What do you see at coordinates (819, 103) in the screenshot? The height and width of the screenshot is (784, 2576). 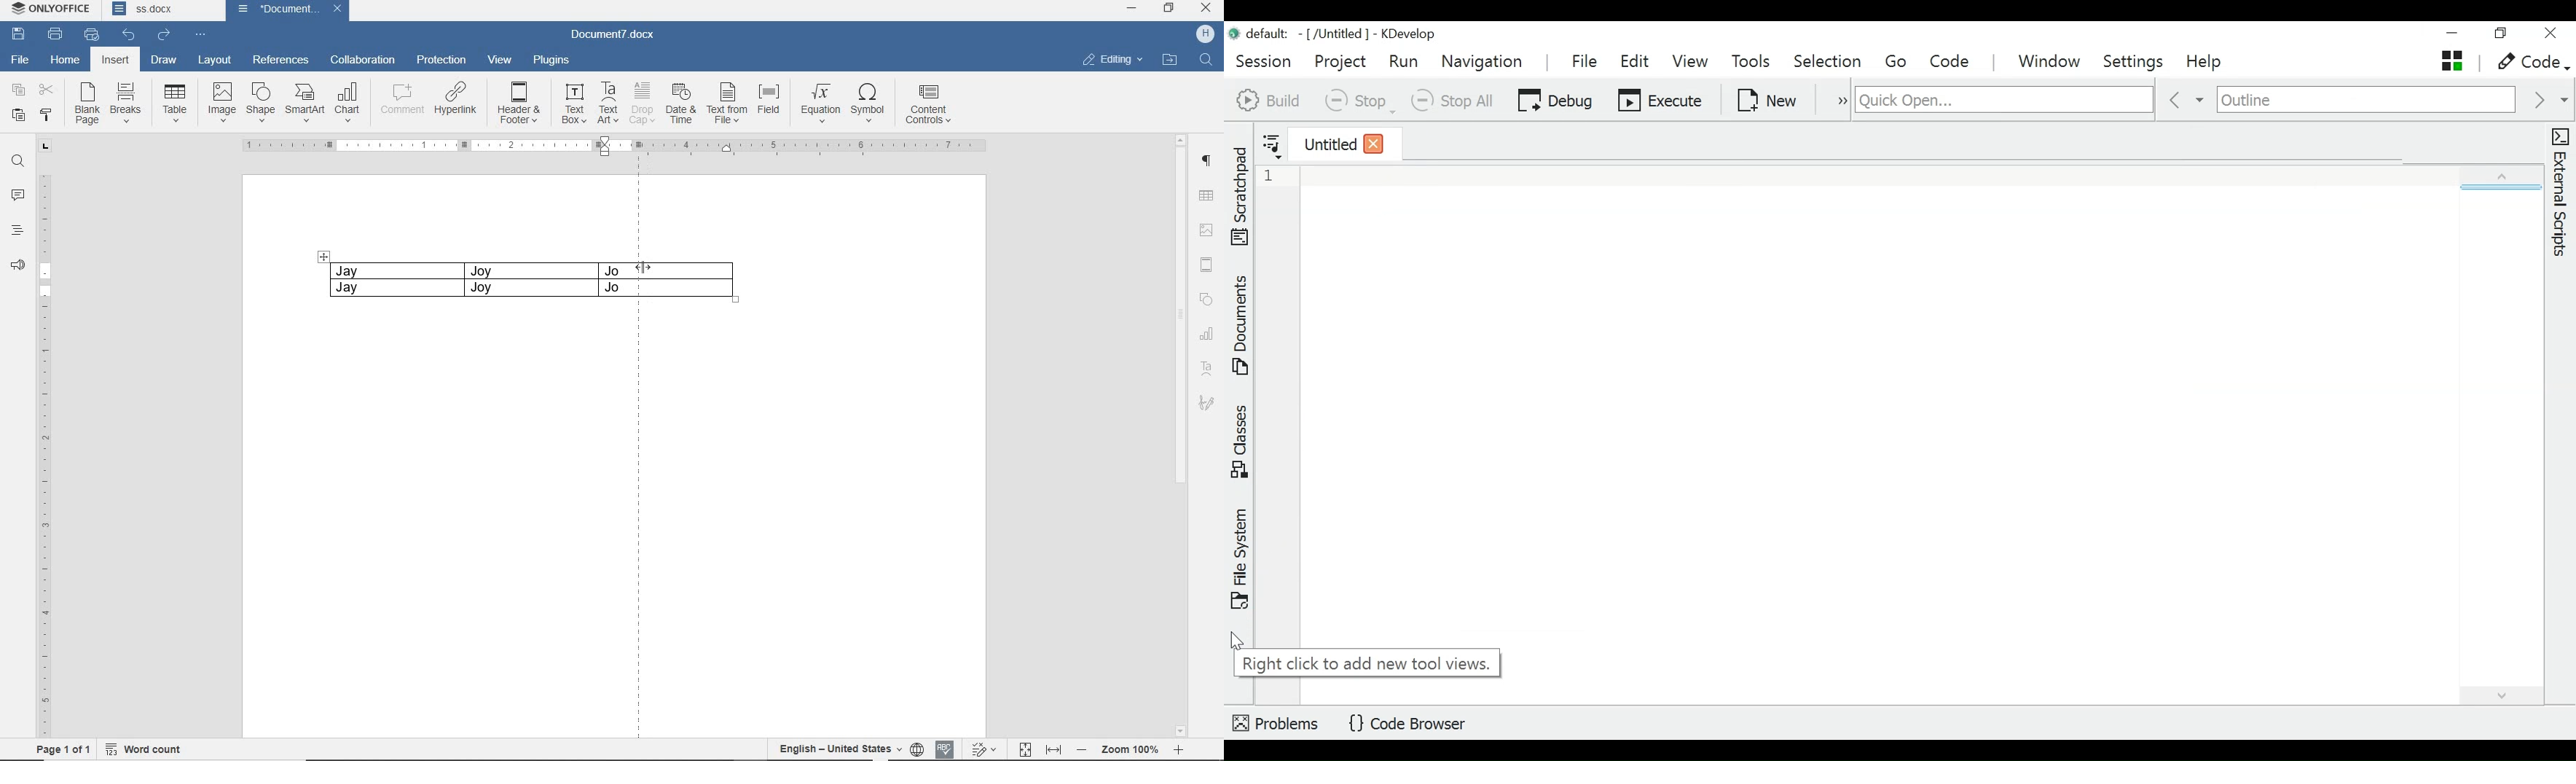 I see `EQUATION` at bounding box center [819, 103].